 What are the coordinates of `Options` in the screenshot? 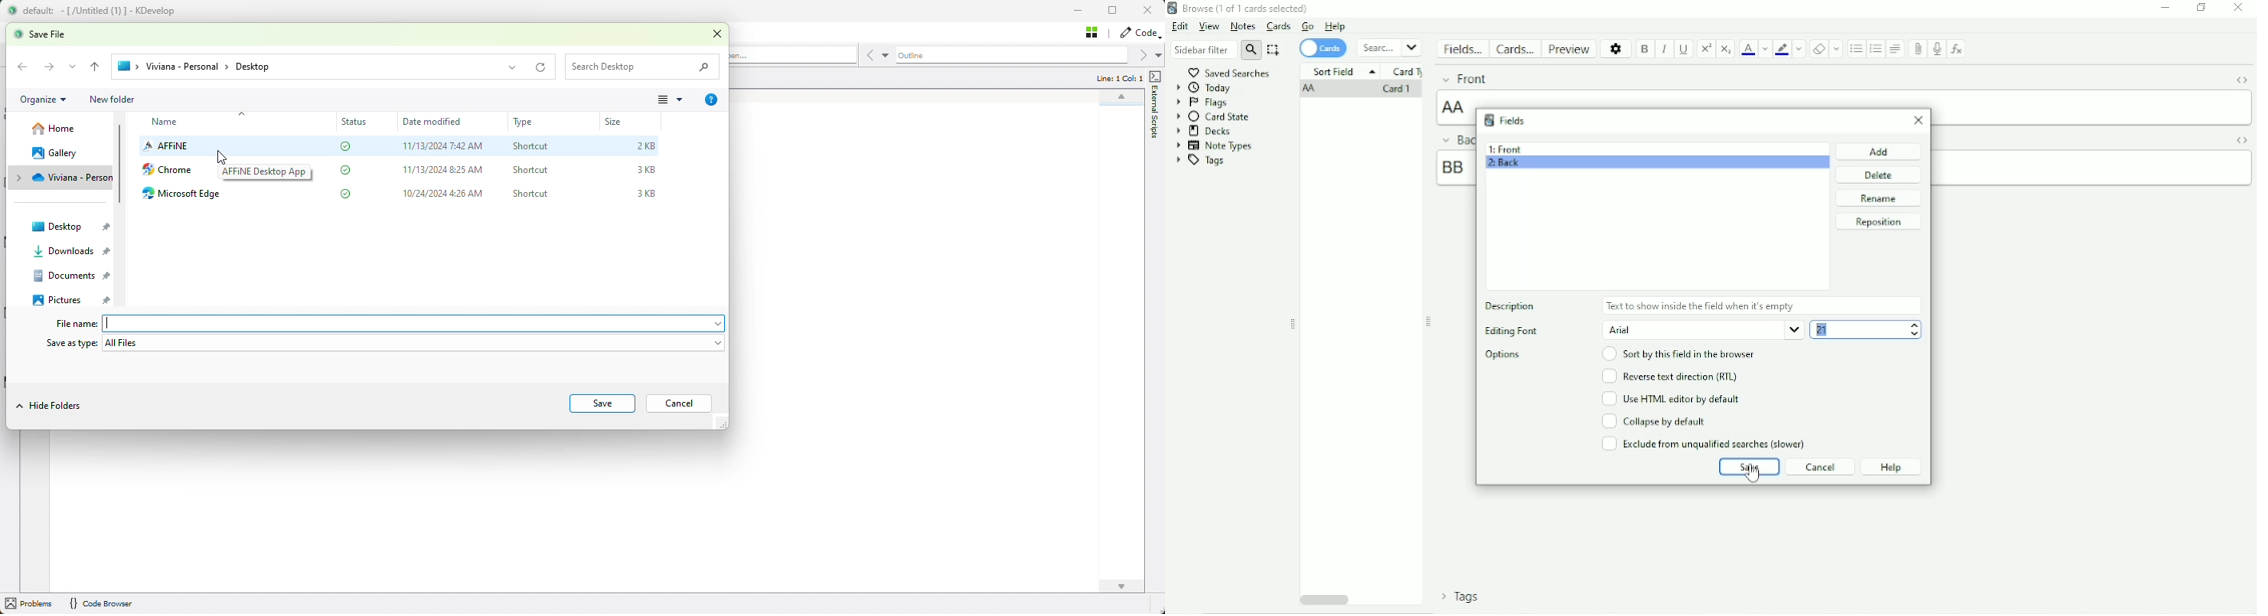 It's located at (1617, 48).